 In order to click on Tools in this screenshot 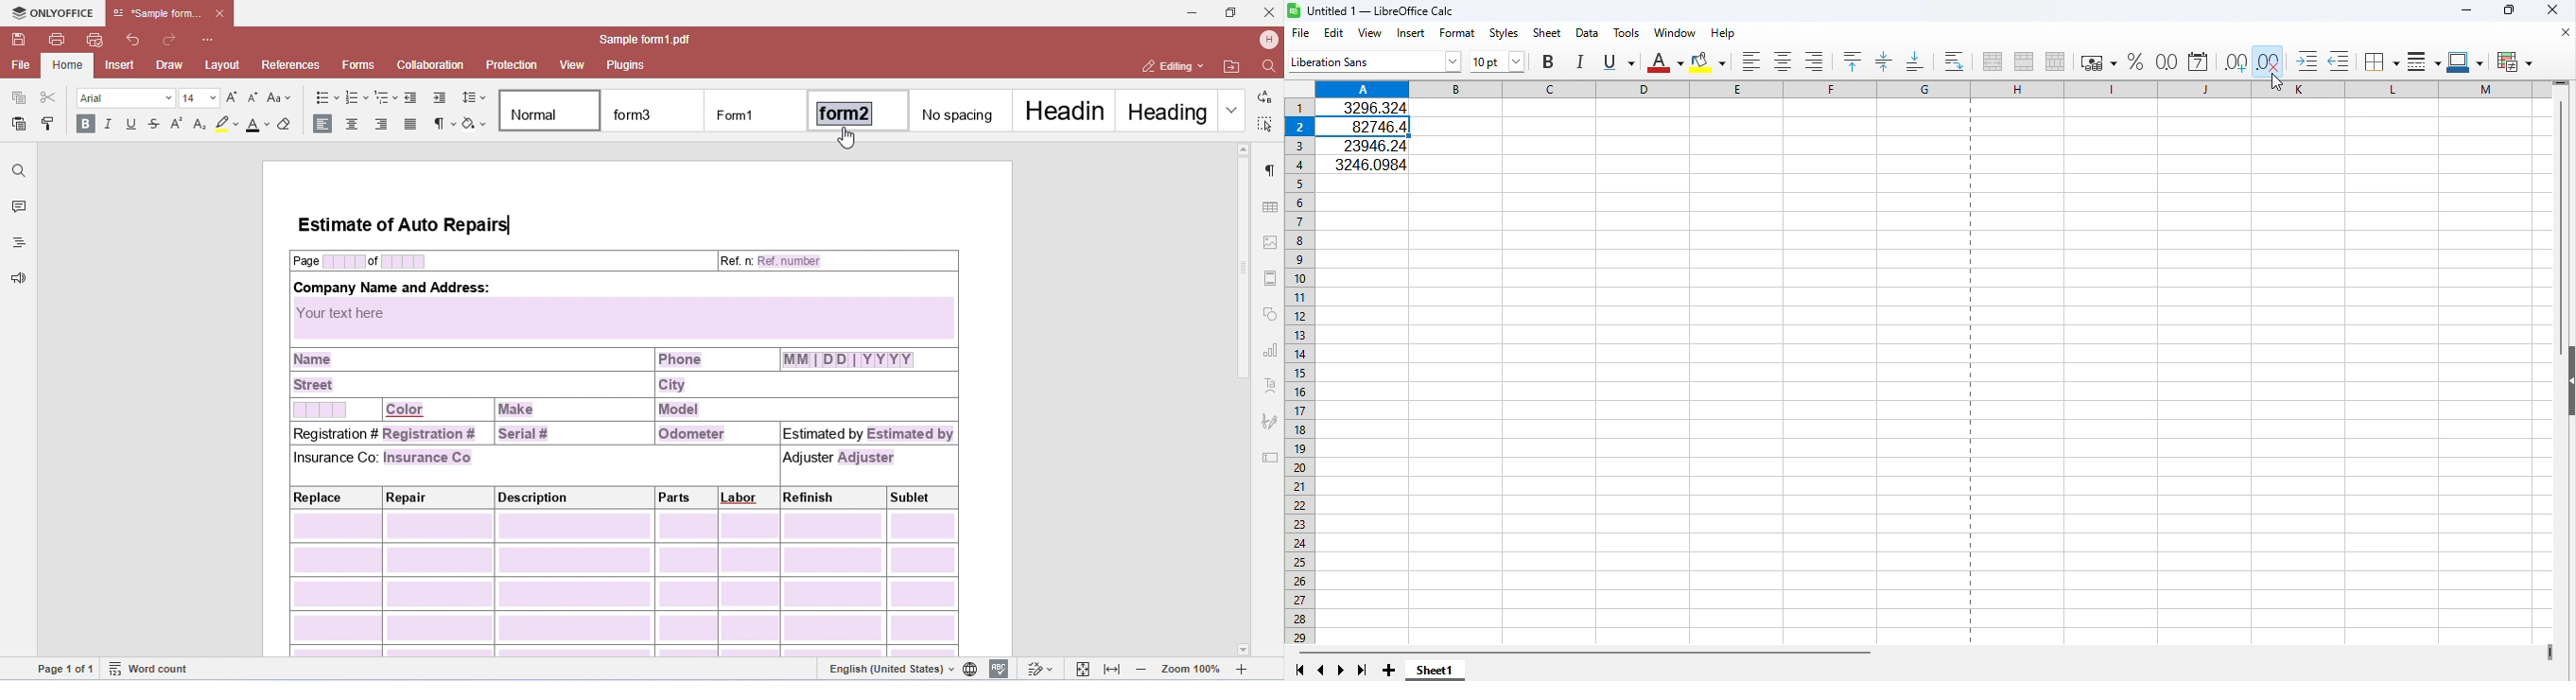, I will do `click(1627, 34)`.